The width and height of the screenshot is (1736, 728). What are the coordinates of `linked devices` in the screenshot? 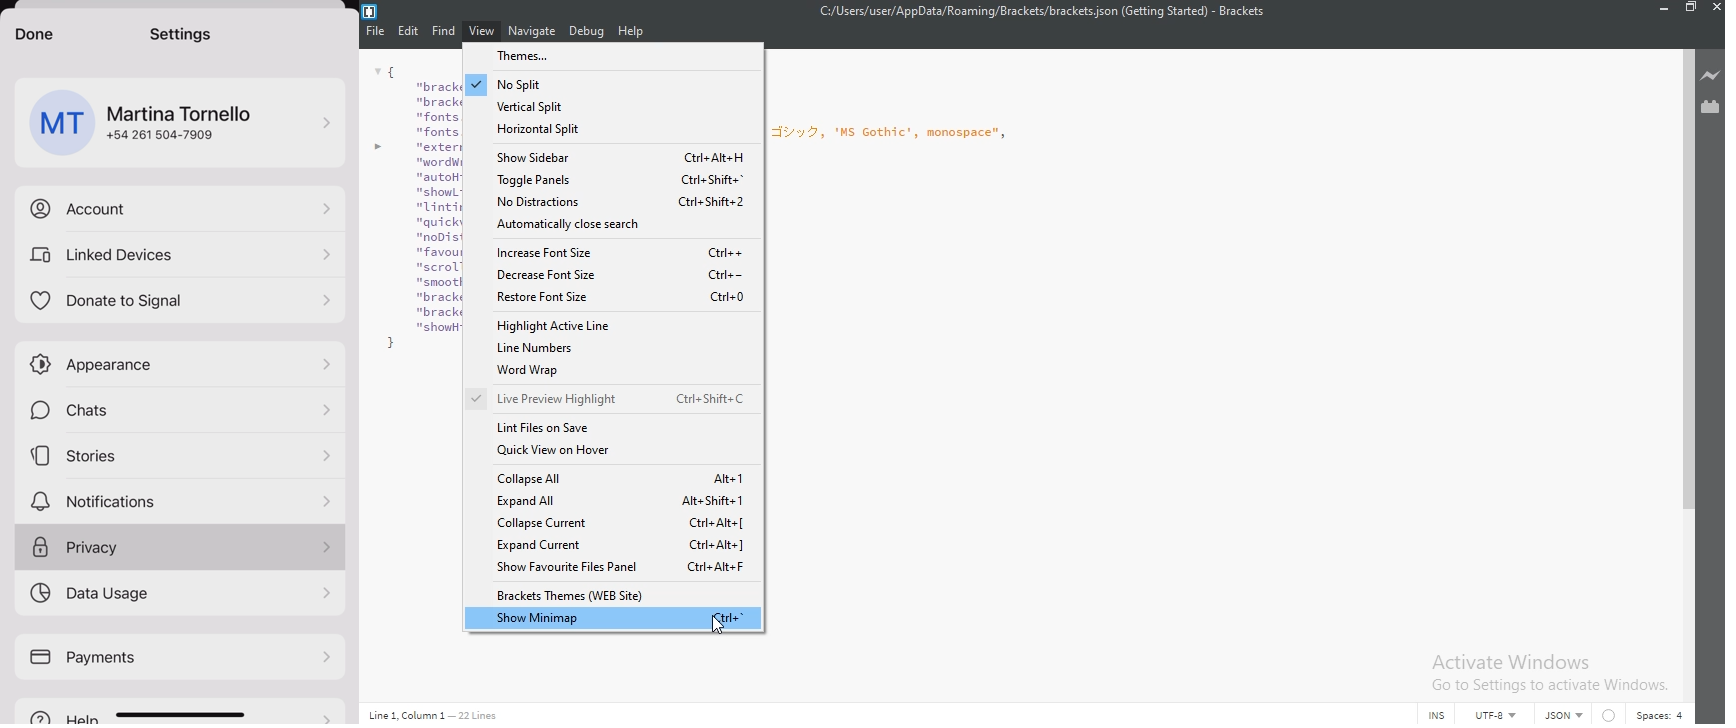 It's located at (178, 254).